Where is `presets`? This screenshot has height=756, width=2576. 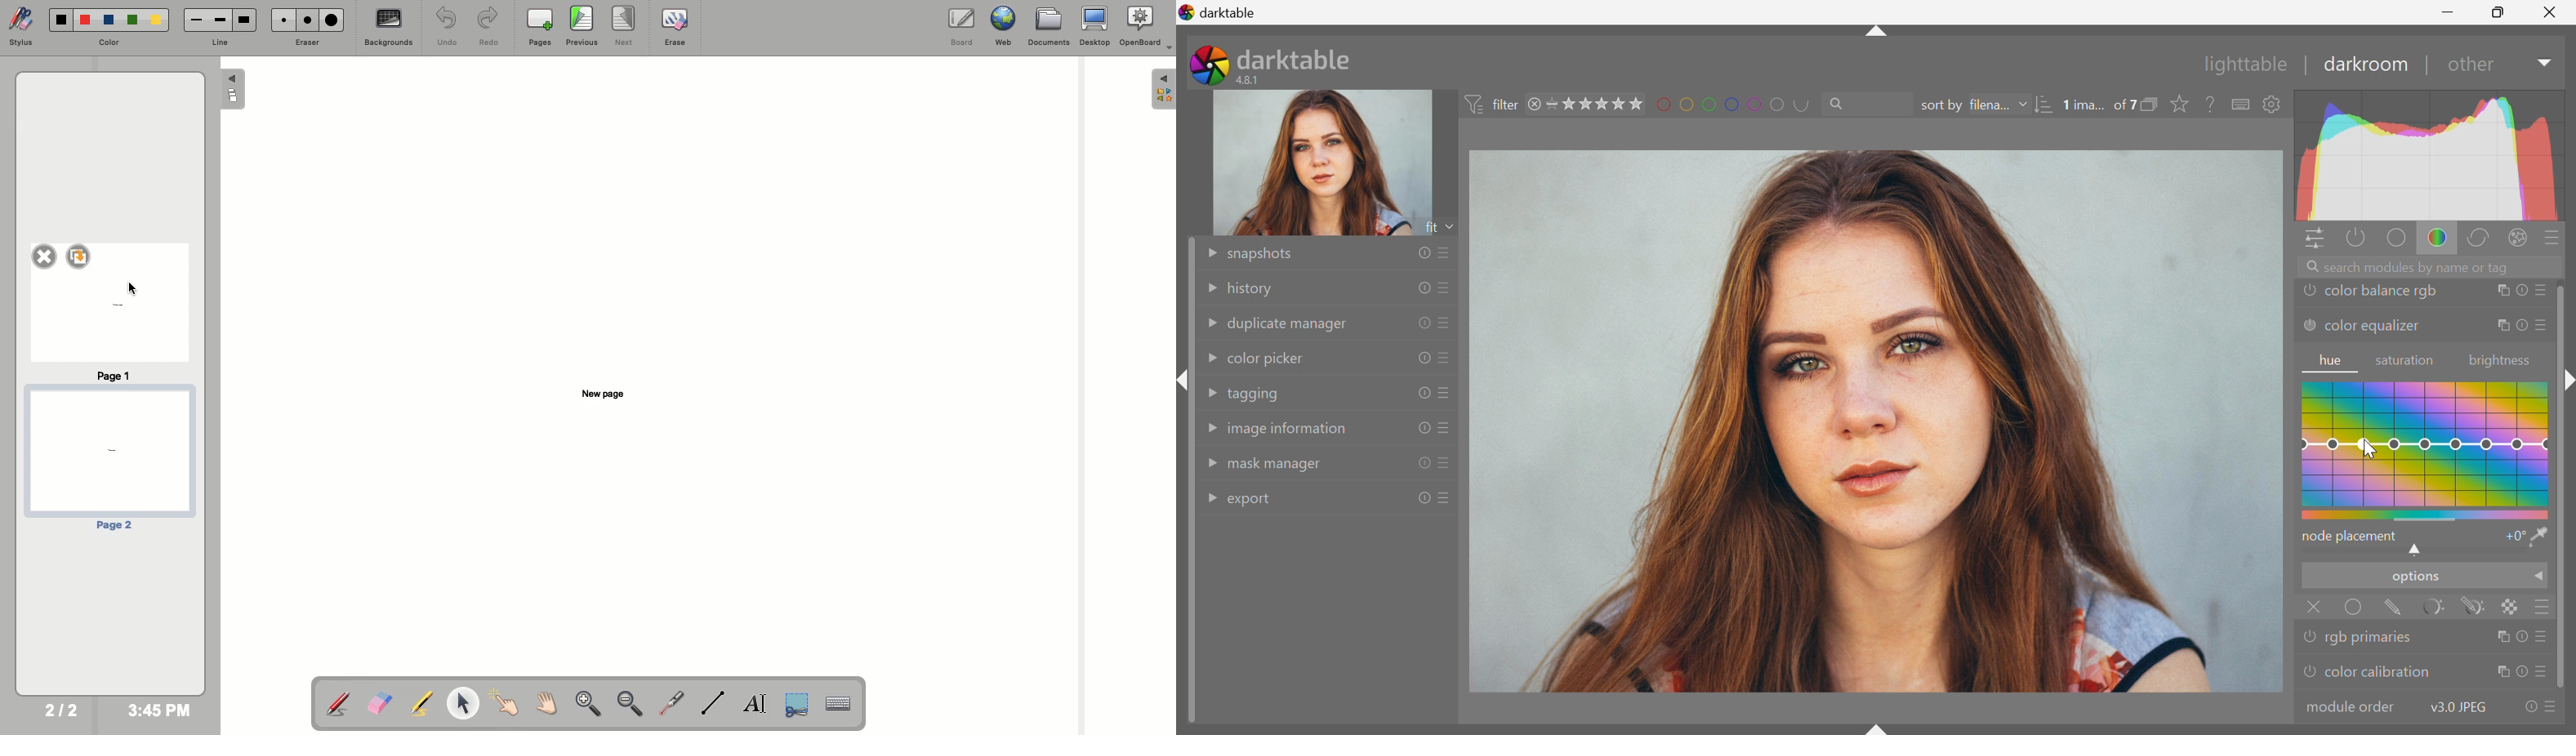 presets is located at coordinates (1447, 393).